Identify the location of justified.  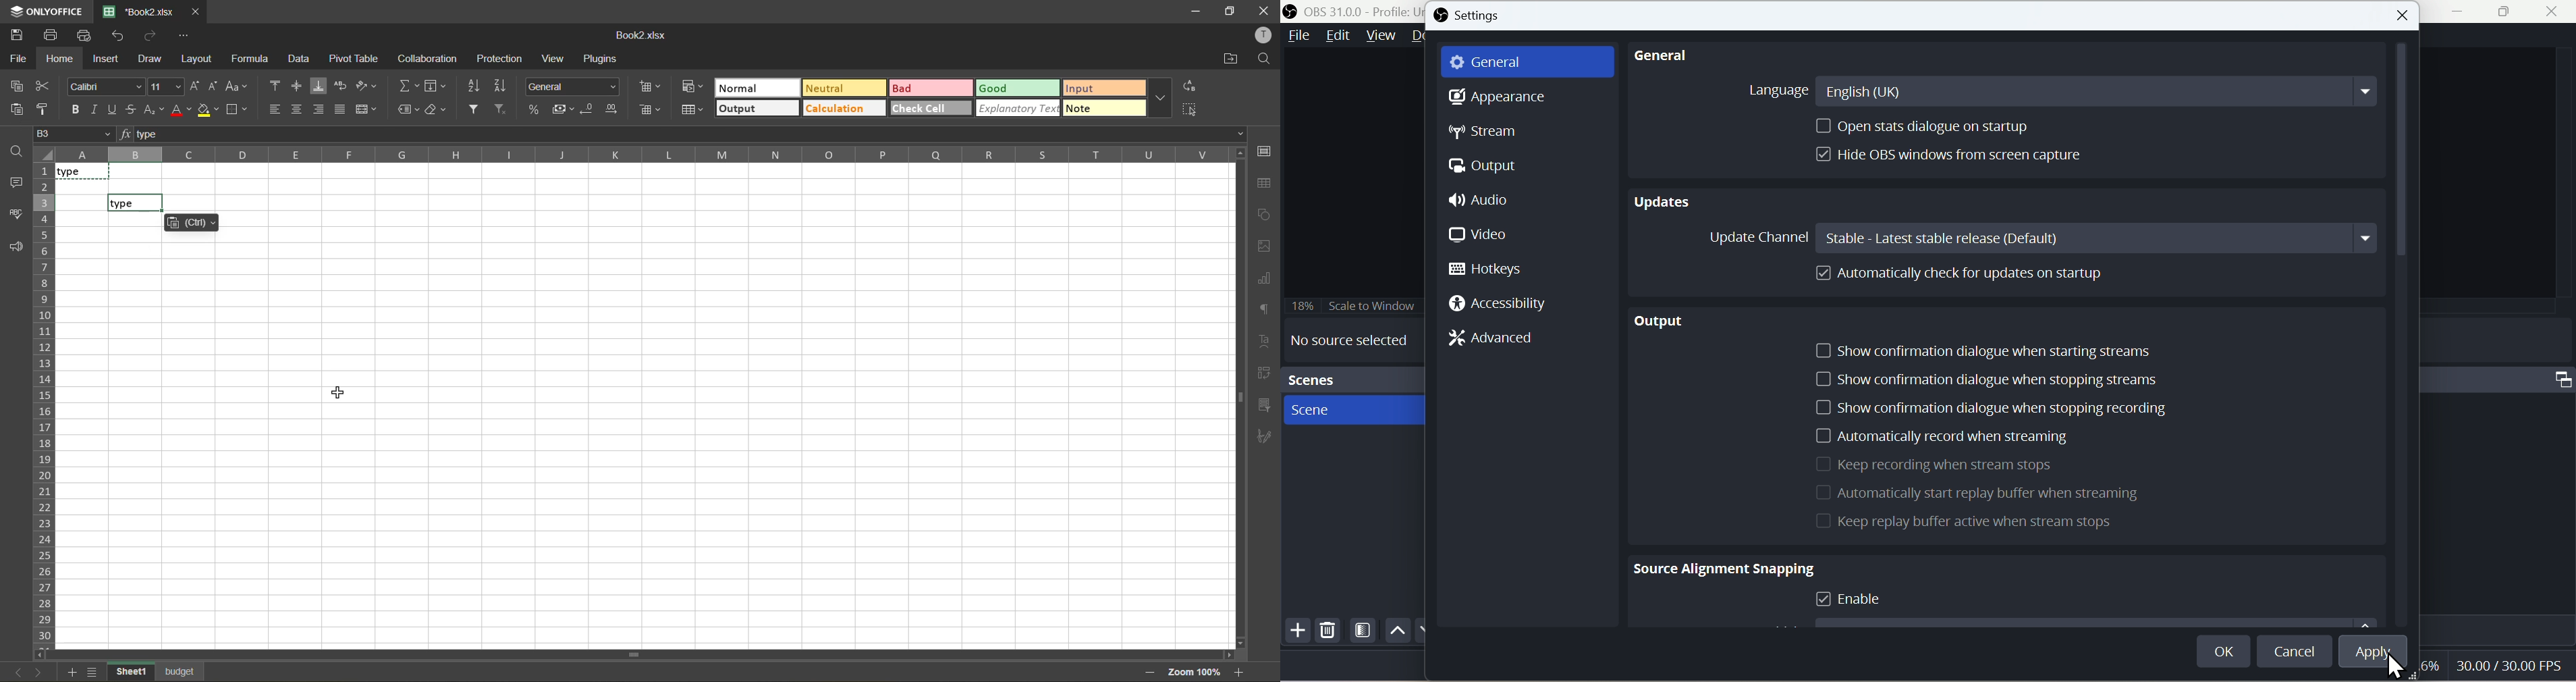
(343, 109).